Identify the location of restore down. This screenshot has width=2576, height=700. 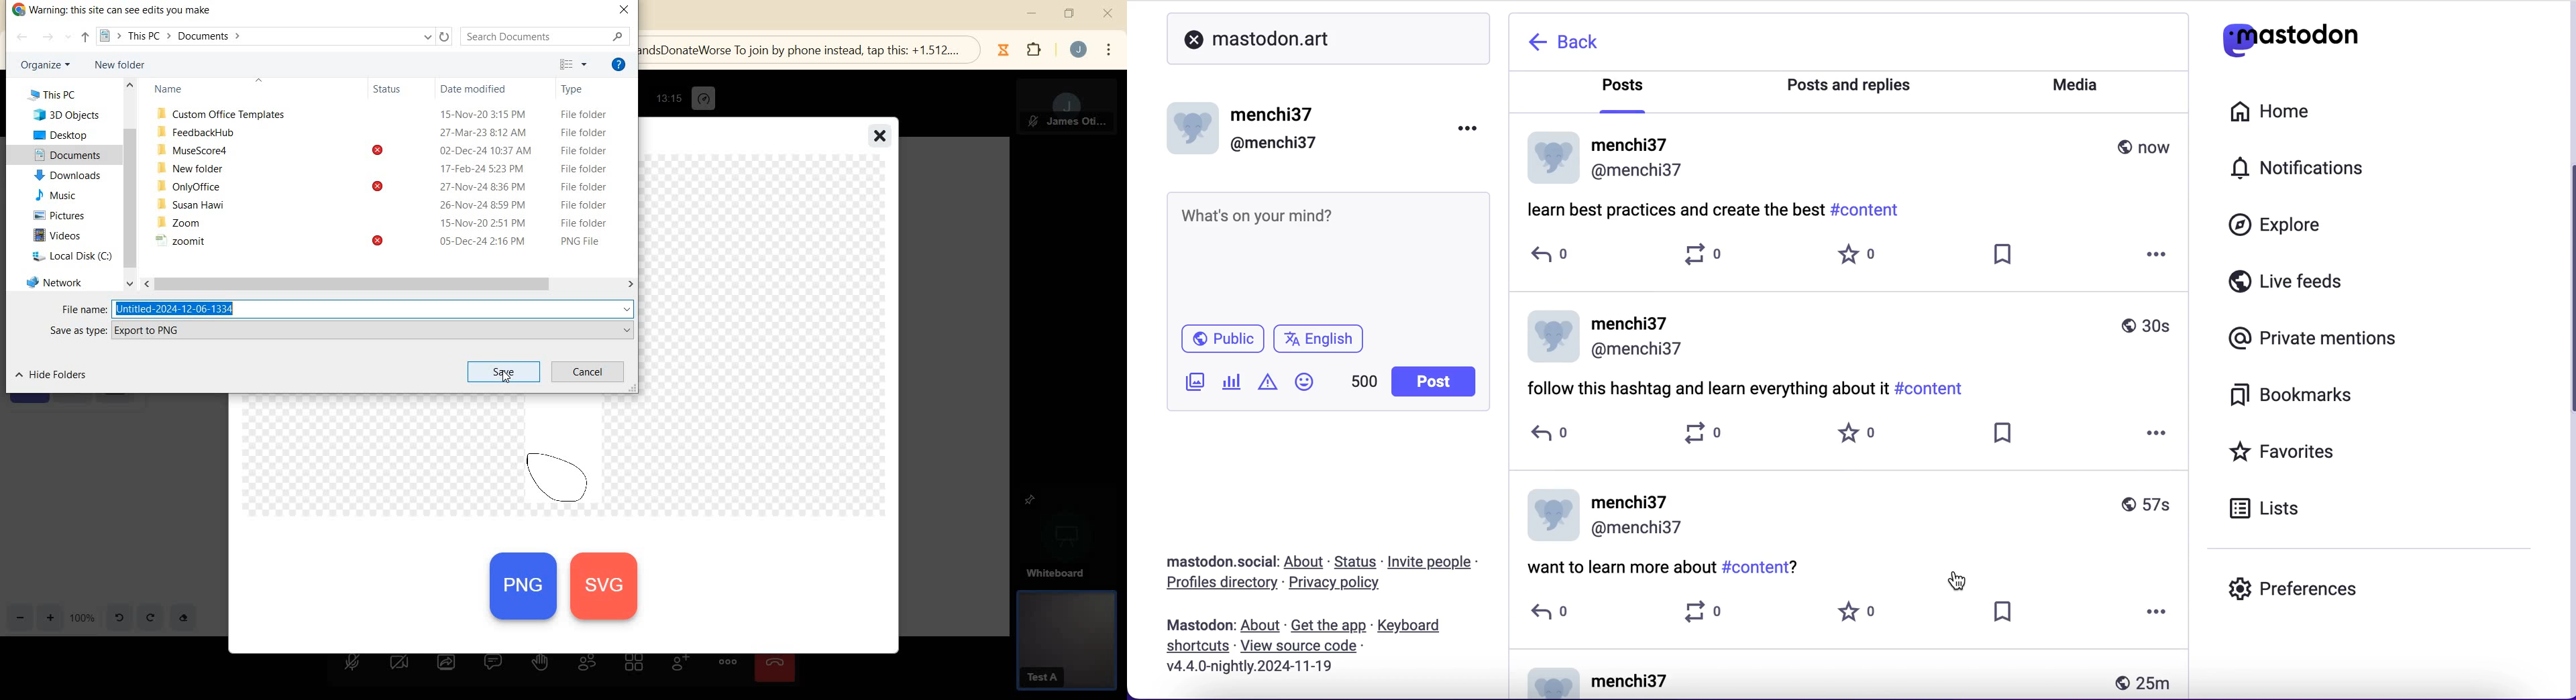
(1069, 15).